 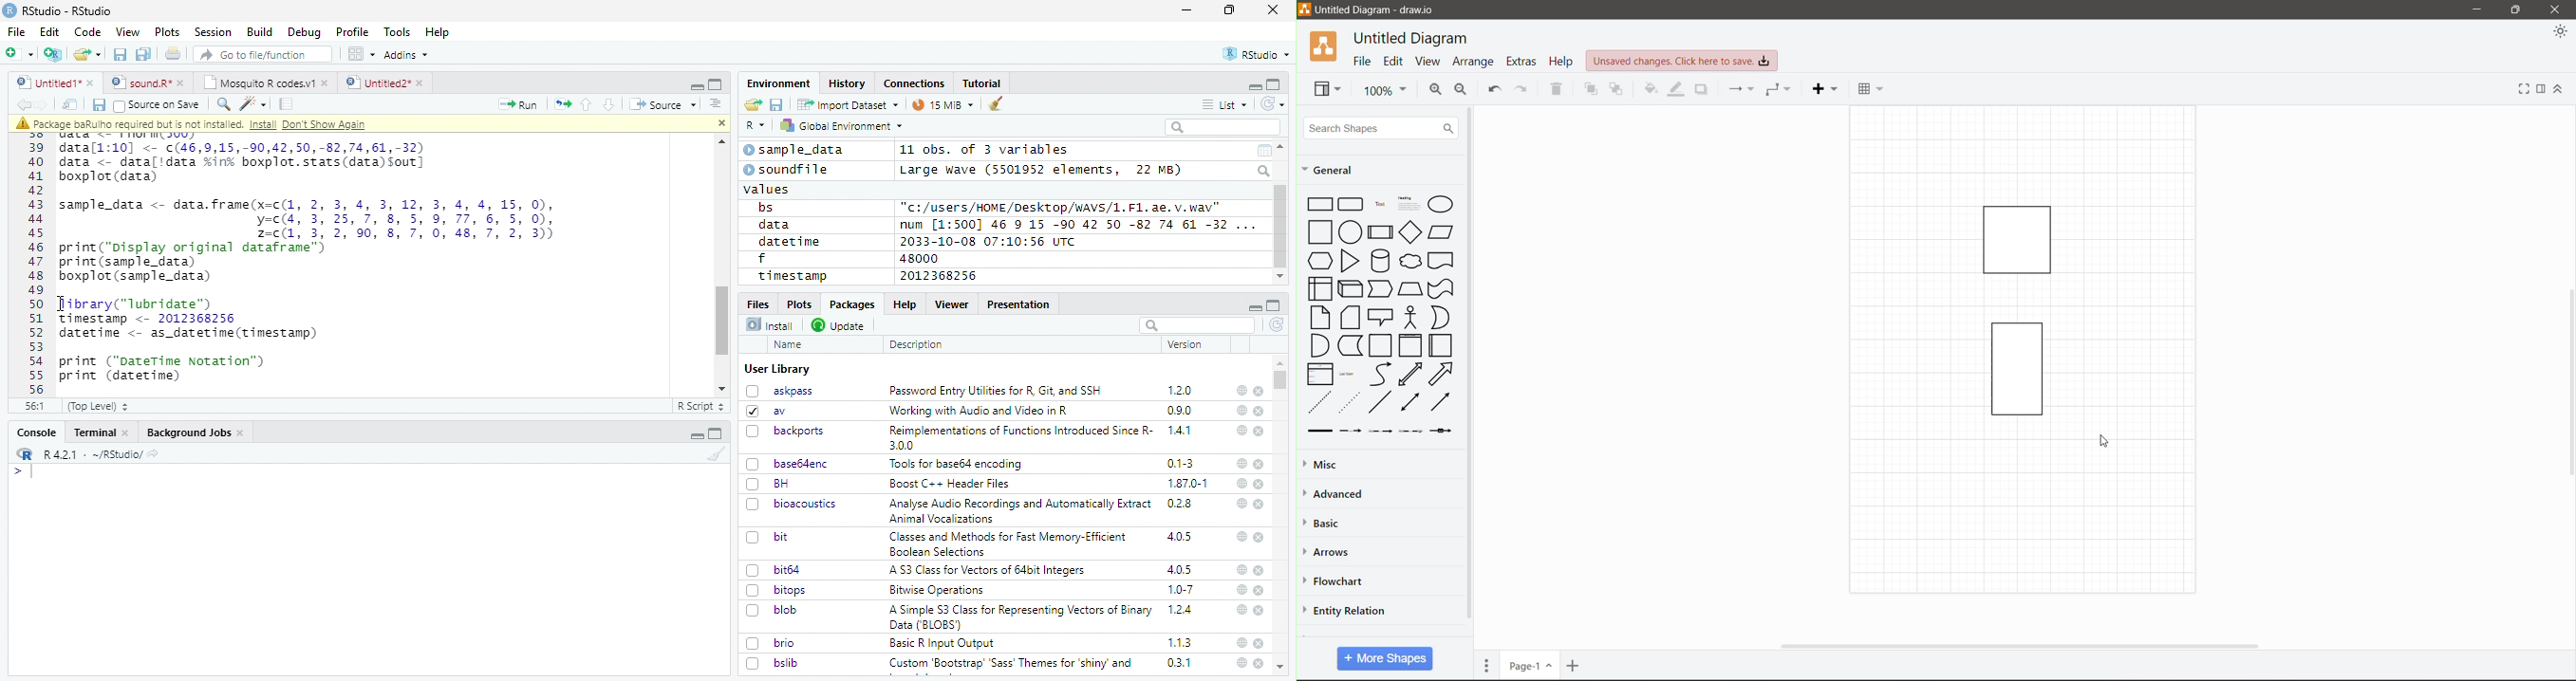 I want to click on Line Color, so click(x=1675, y=91).